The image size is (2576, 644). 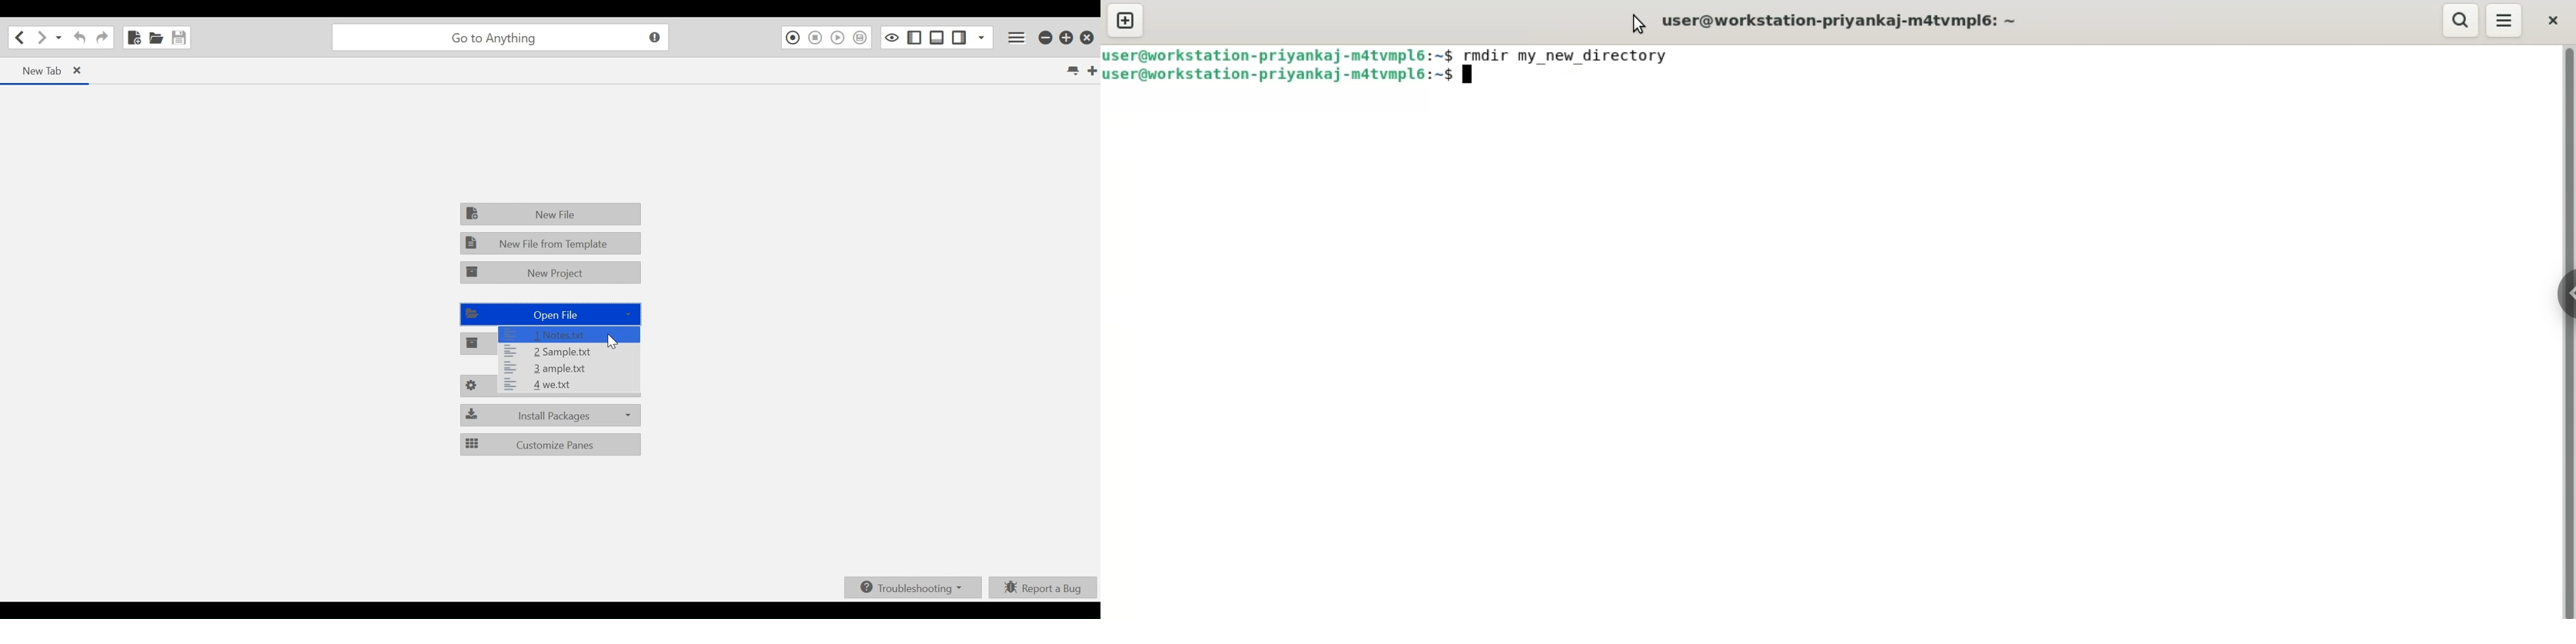 I want to click on New Project, so click(x=550, y=274).